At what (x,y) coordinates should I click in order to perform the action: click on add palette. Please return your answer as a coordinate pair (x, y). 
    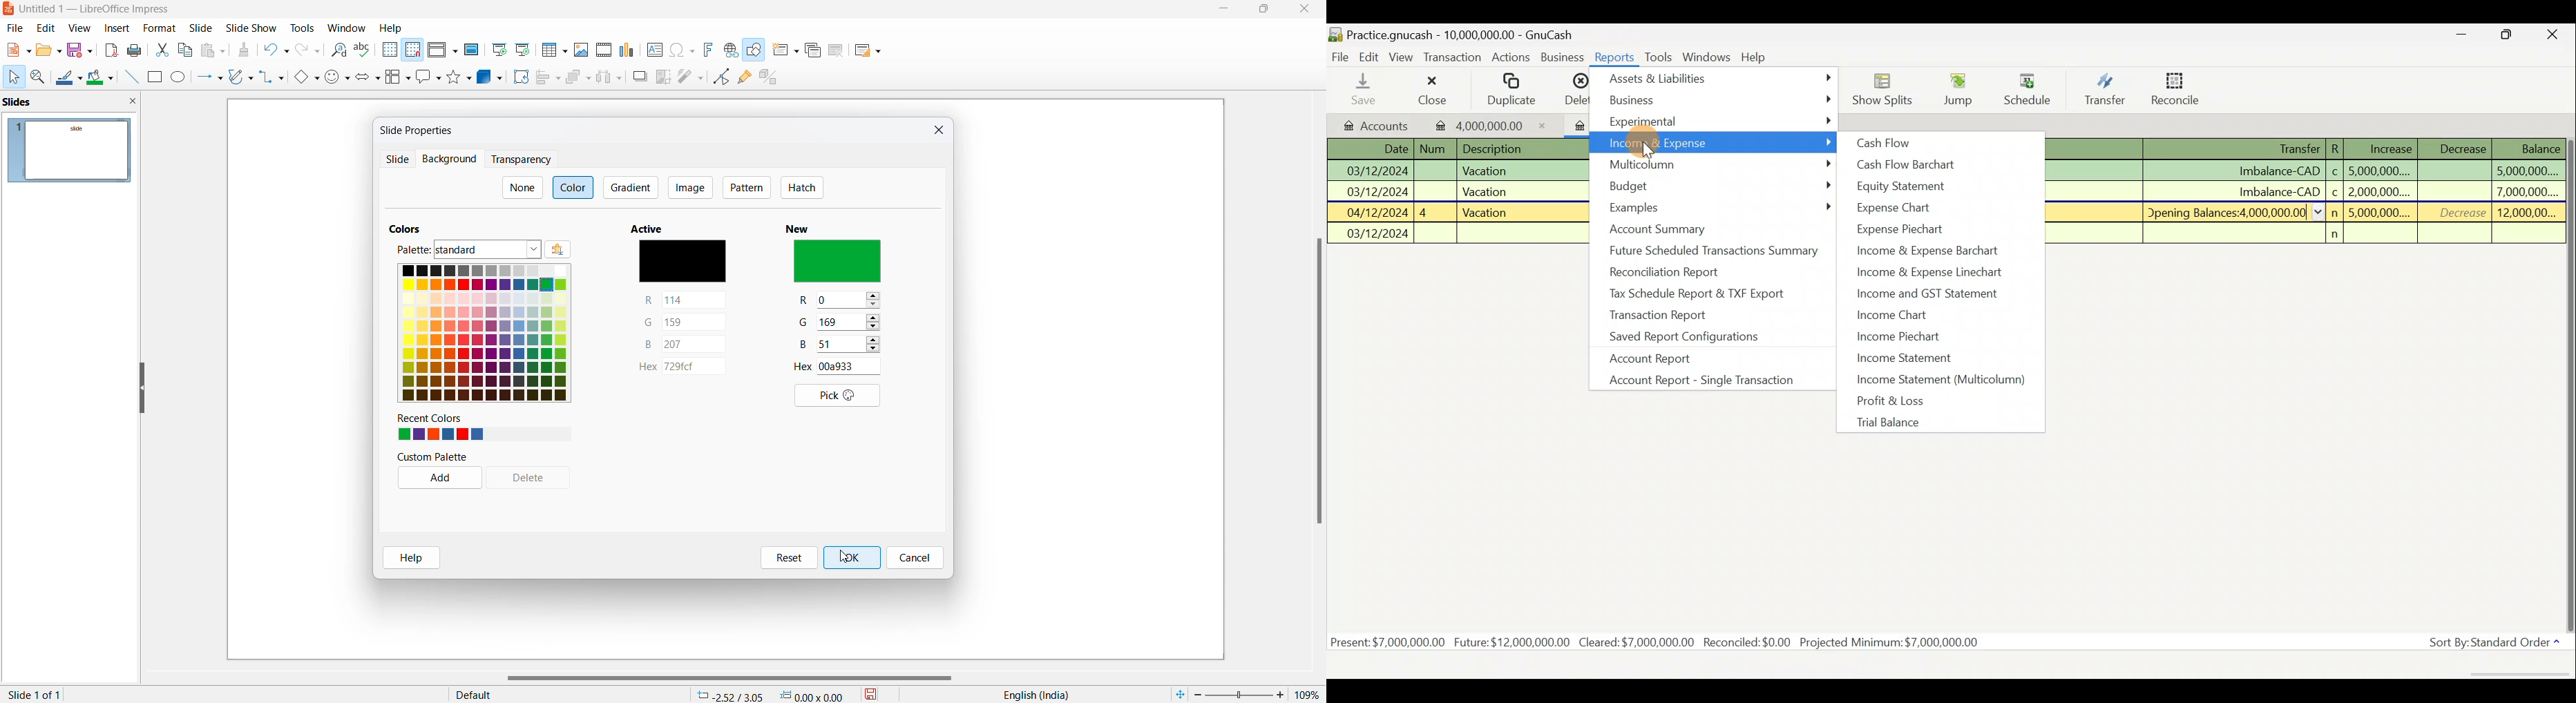
    Looking at the image, I should click on (437, 479).